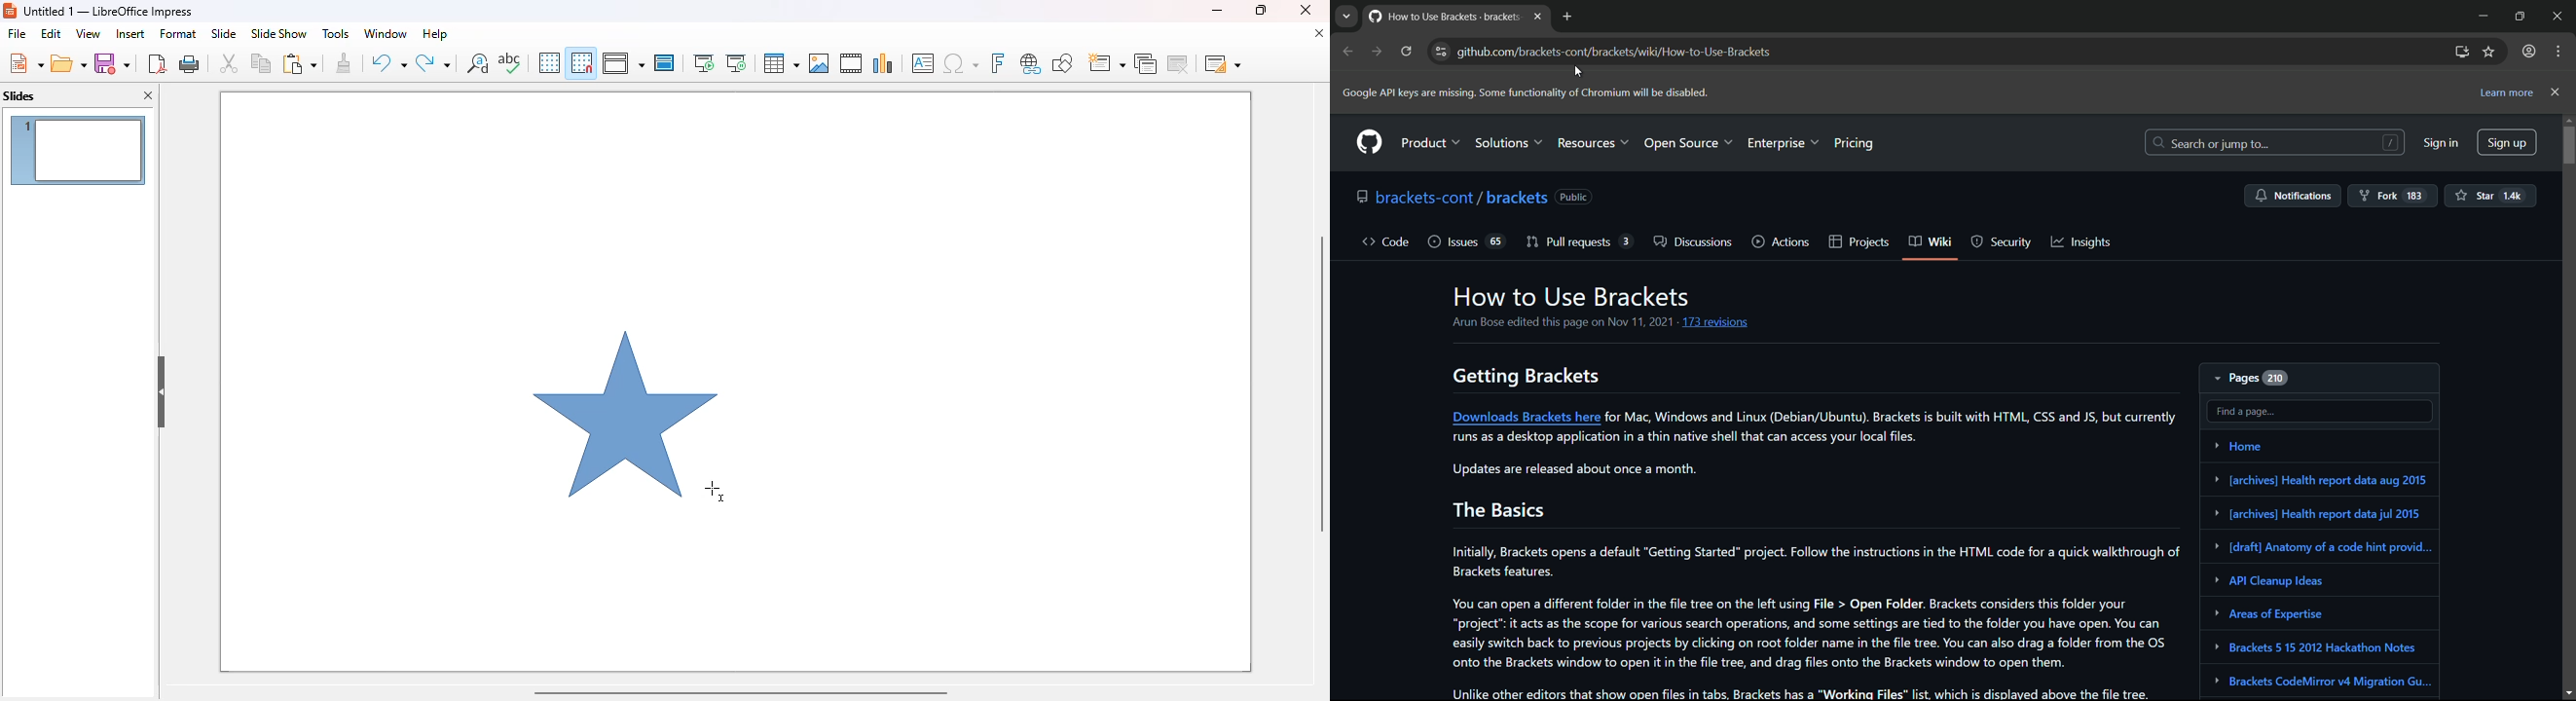 Image resolution: width=2576 pixels, height=728 pixels. I want to click on cut, so click(229, 63).